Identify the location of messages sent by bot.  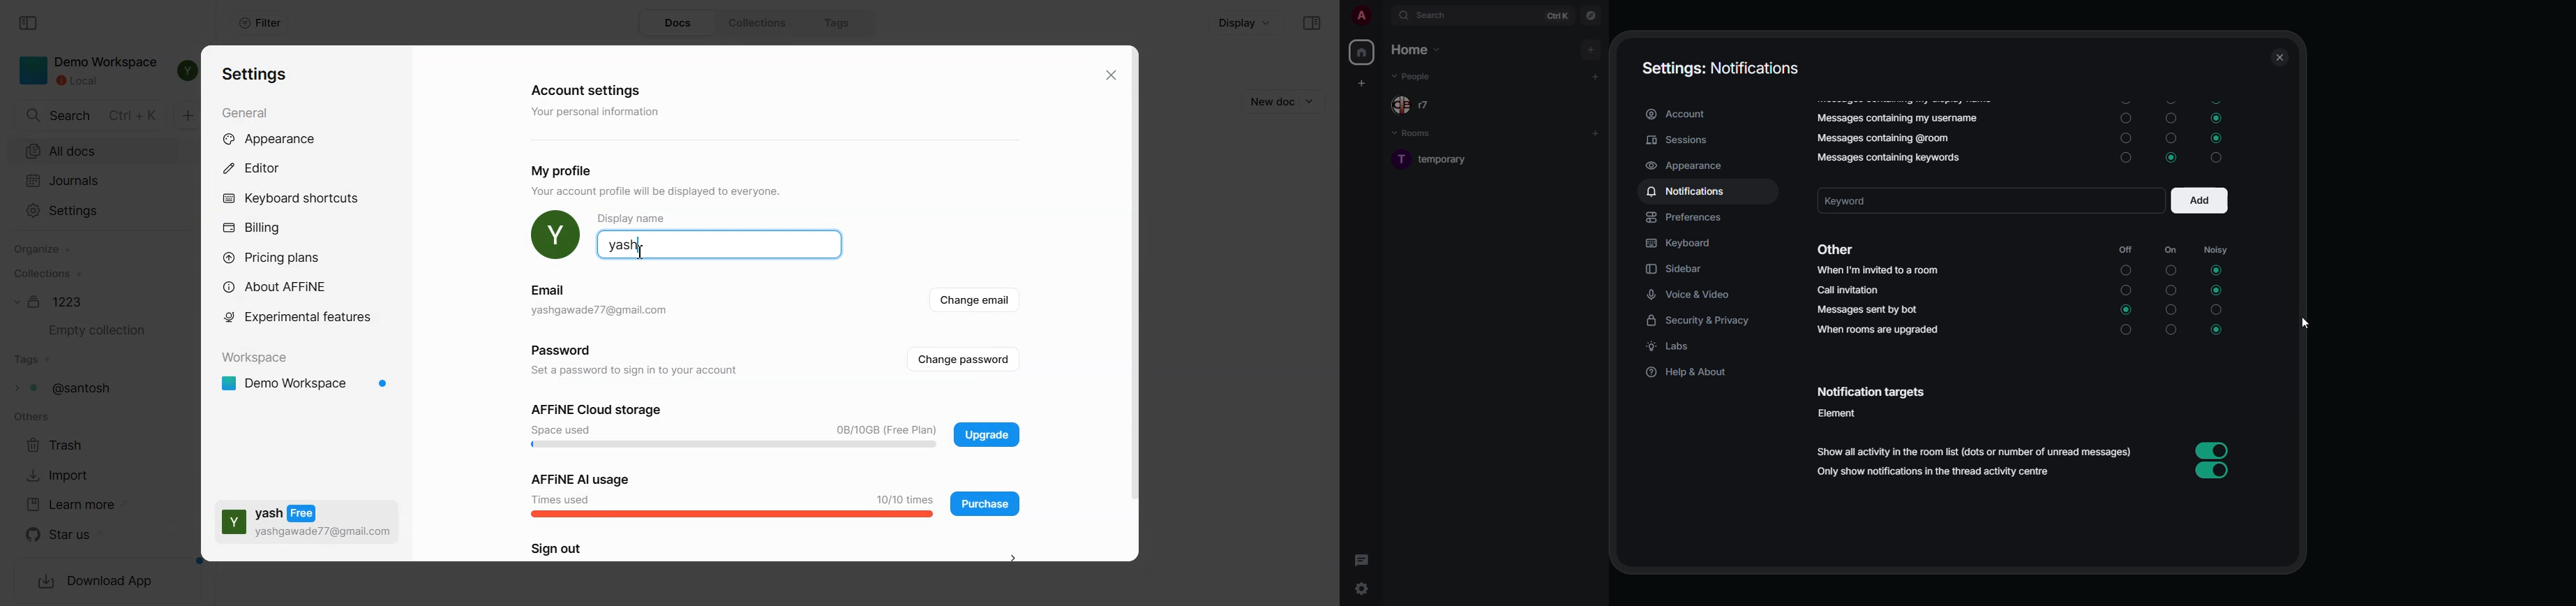
(1868, 309).